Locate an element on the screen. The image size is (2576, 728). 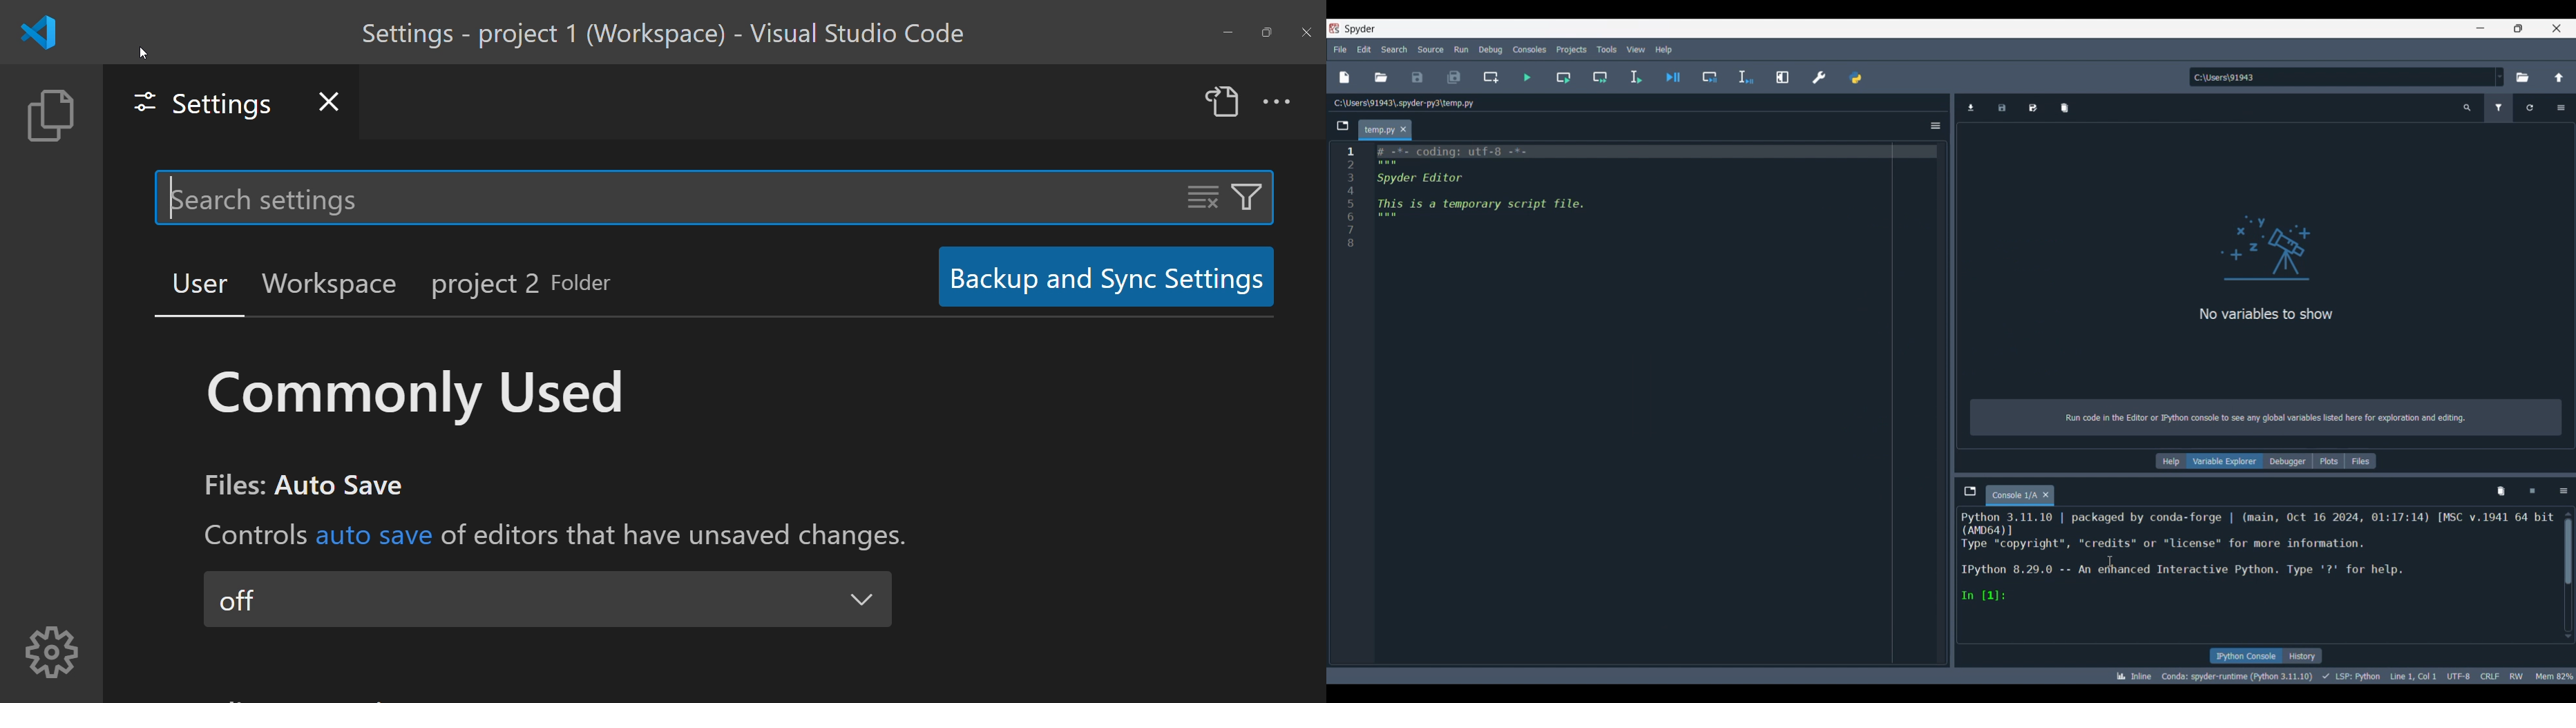
Projects menu is located at coordinates (1572, 49).